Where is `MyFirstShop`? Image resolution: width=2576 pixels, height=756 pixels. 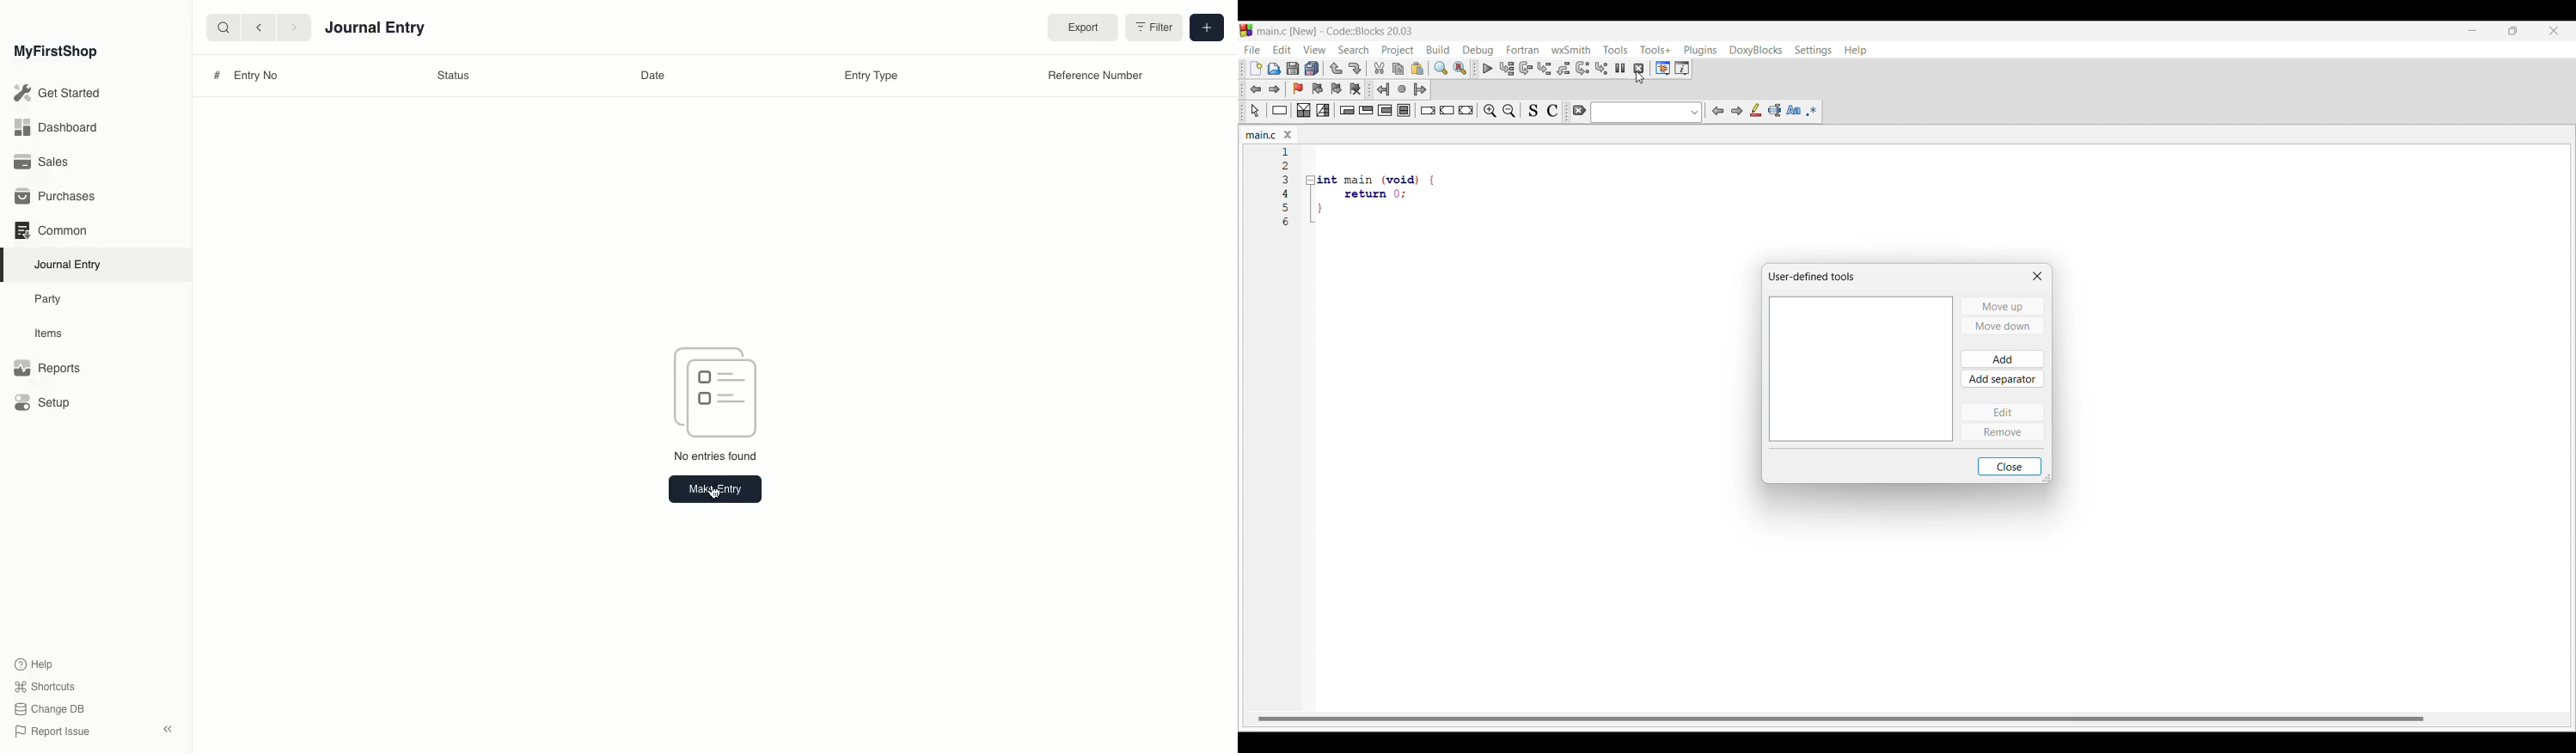 MyFirstShop is located at coordinates (54, 52).